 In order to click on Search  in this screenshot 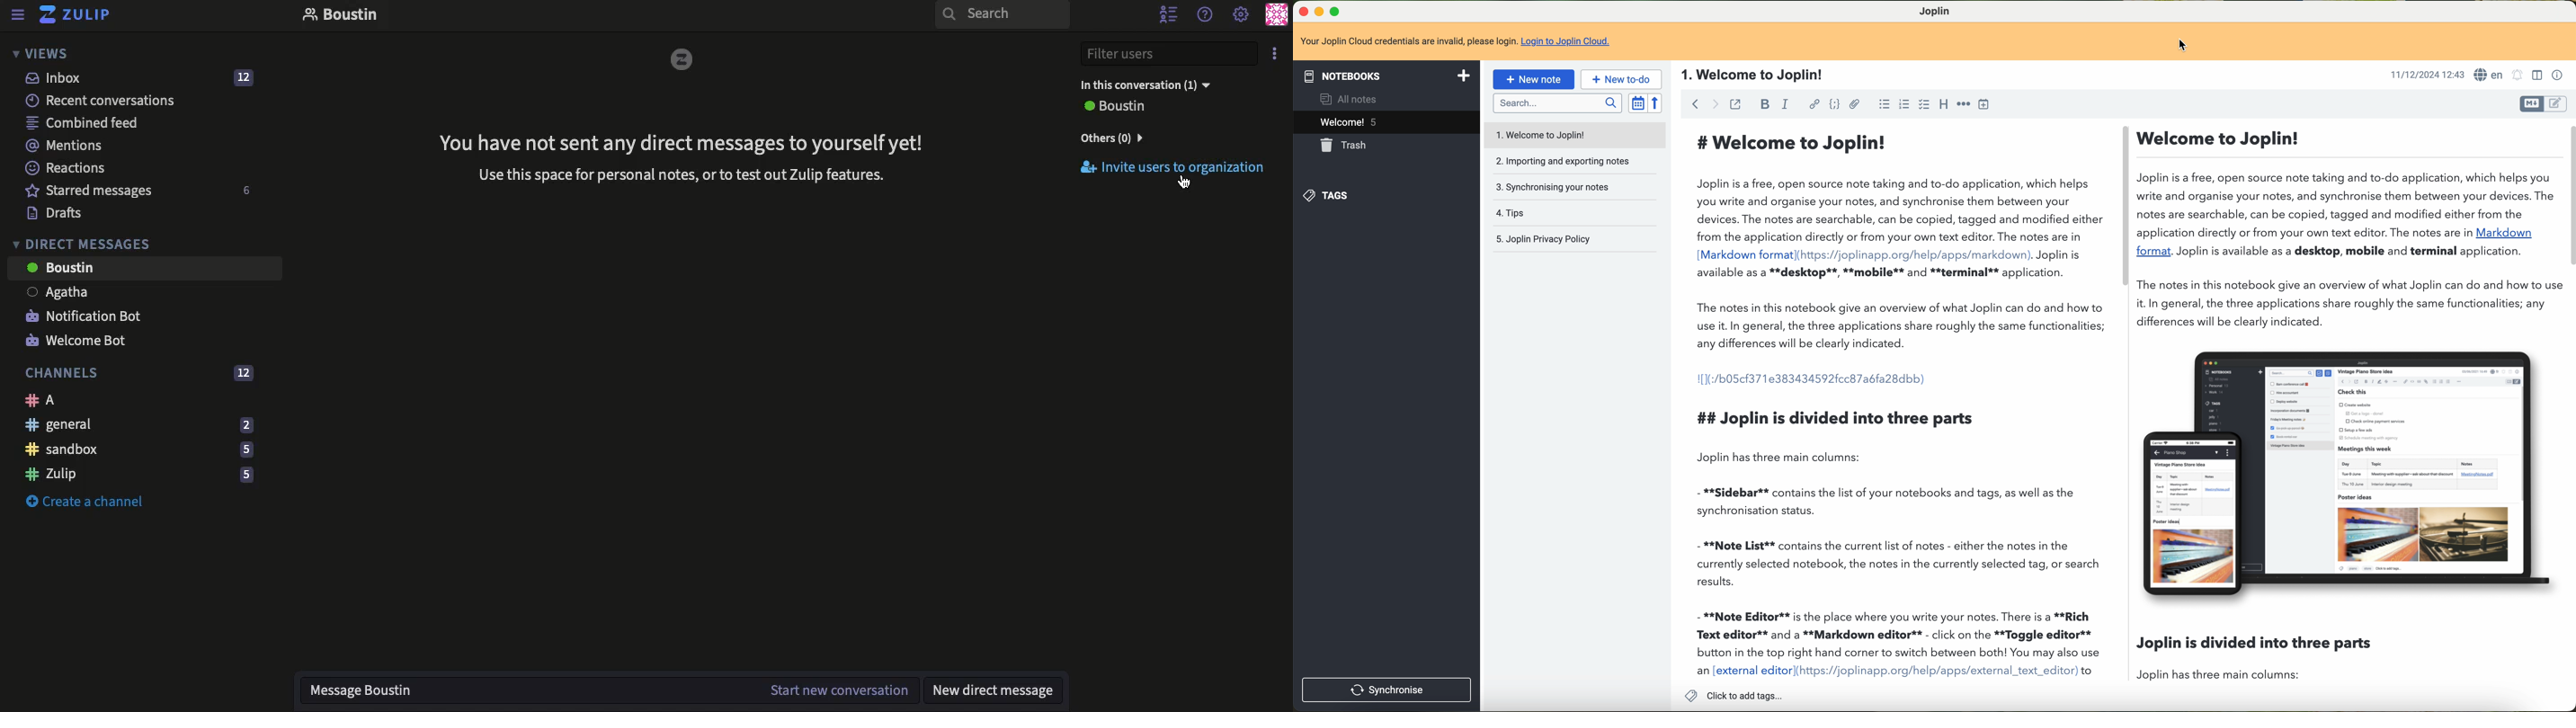, I will do `click(1002, 14)`.